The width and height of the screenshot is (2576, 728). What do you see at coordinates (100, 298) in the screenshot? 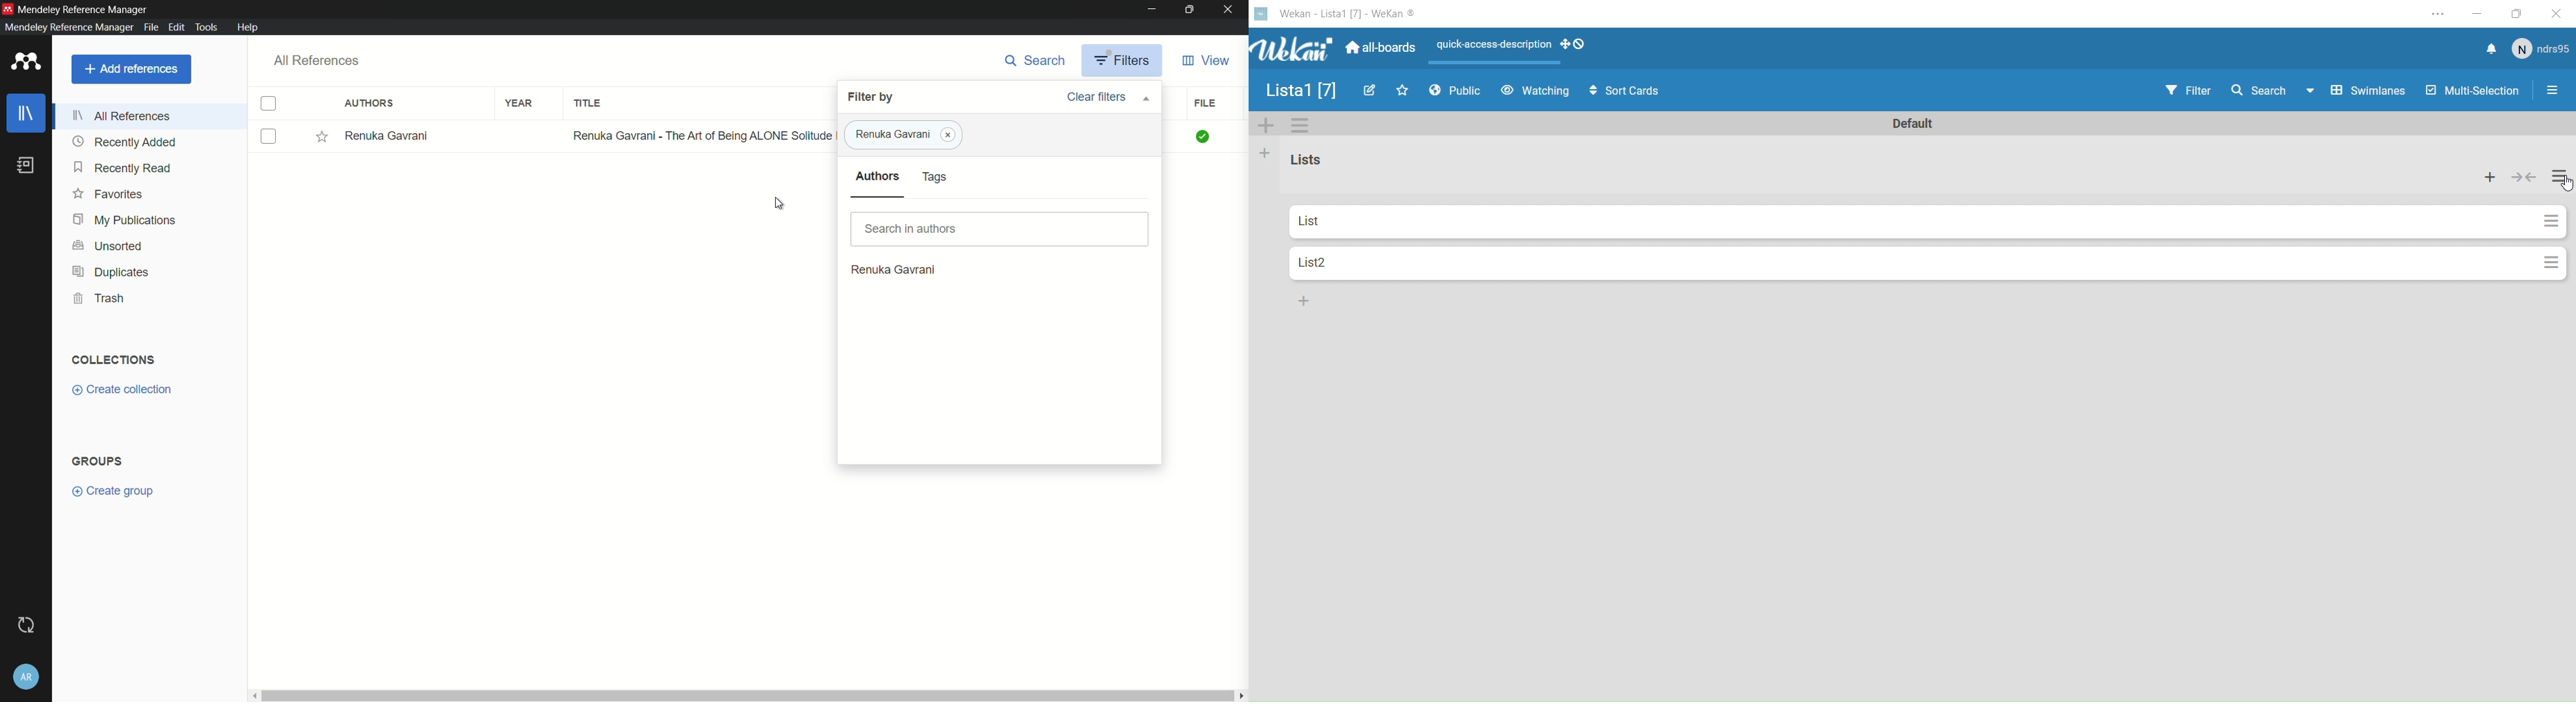
I see `trash` at bounding box center [100, 298].